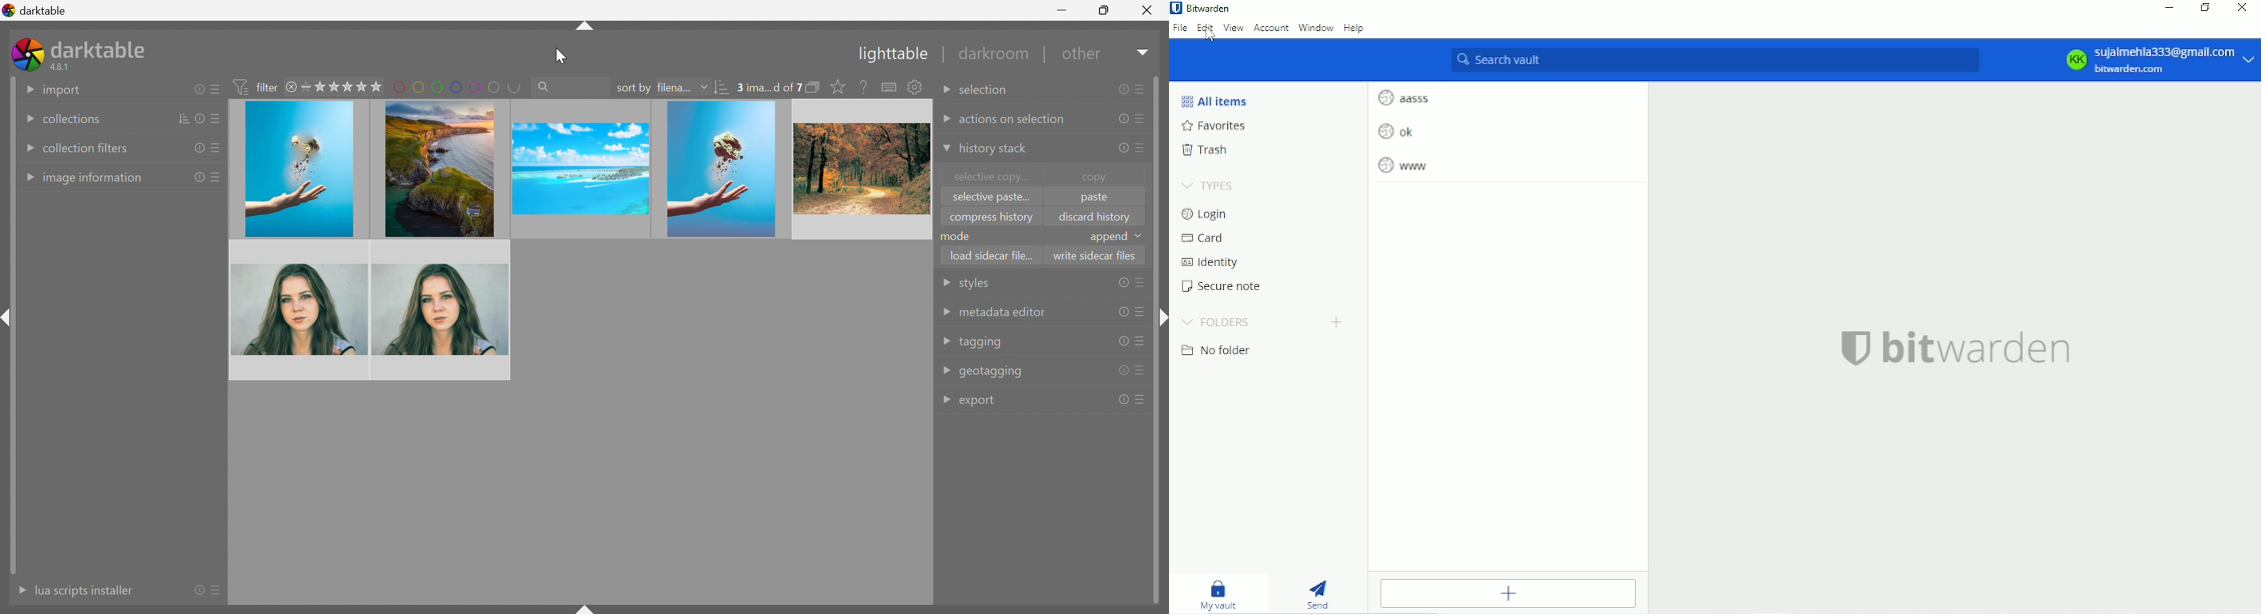  I want to click on reset, so click(199, 590).